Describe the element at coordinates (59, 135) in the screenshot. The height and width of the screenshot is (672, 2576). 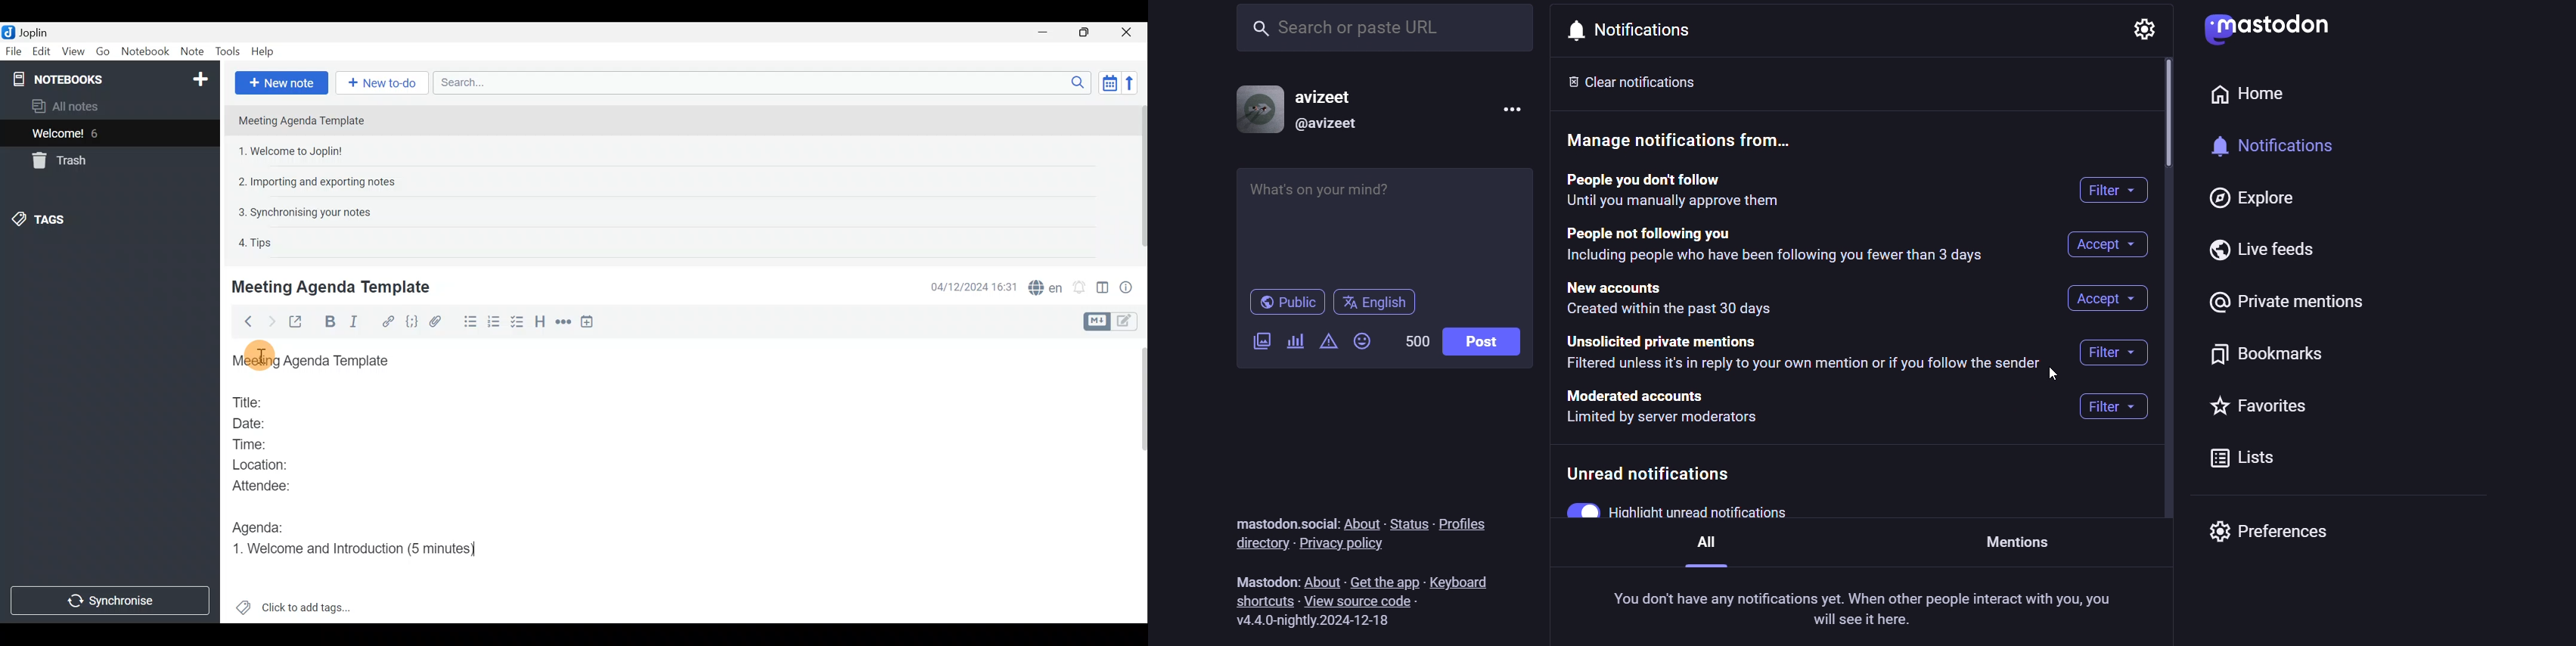
I see `Welcome!` at that location.